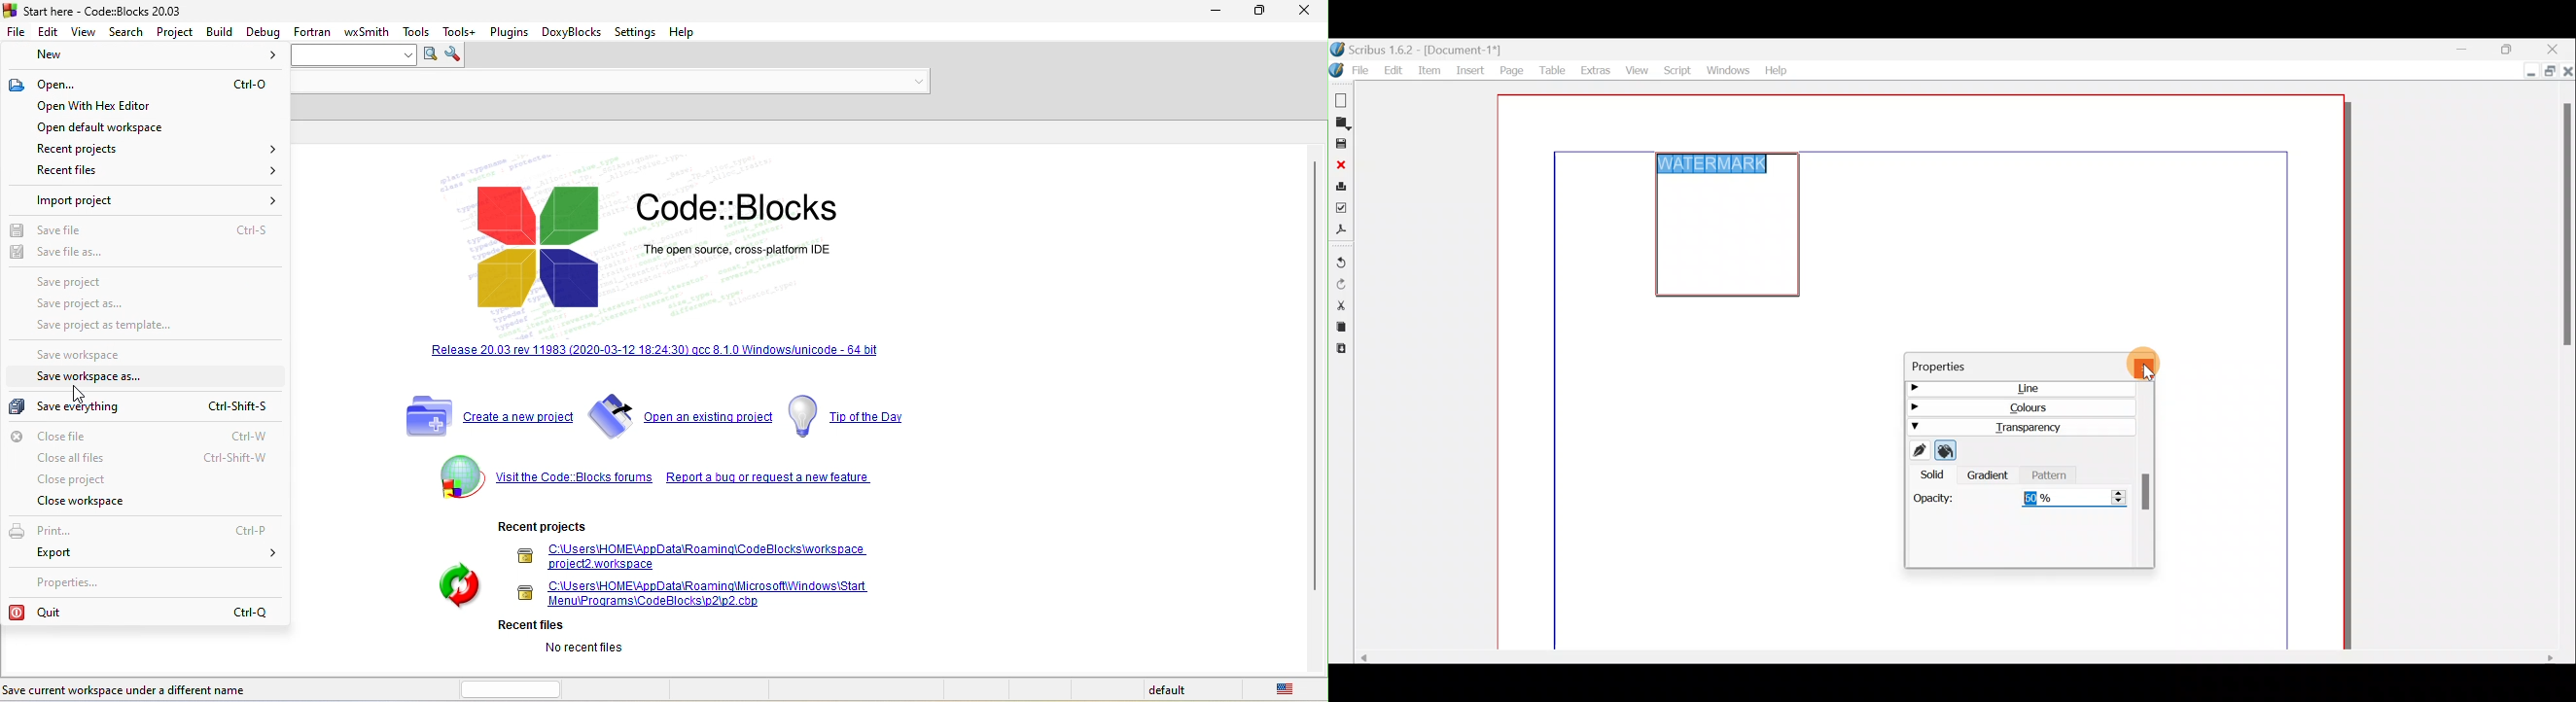 The image size is (2576, 728). What do you see at coordinates (1340, 189) in the screenshot?
I see `Print` at bounding box center [1340, 189].